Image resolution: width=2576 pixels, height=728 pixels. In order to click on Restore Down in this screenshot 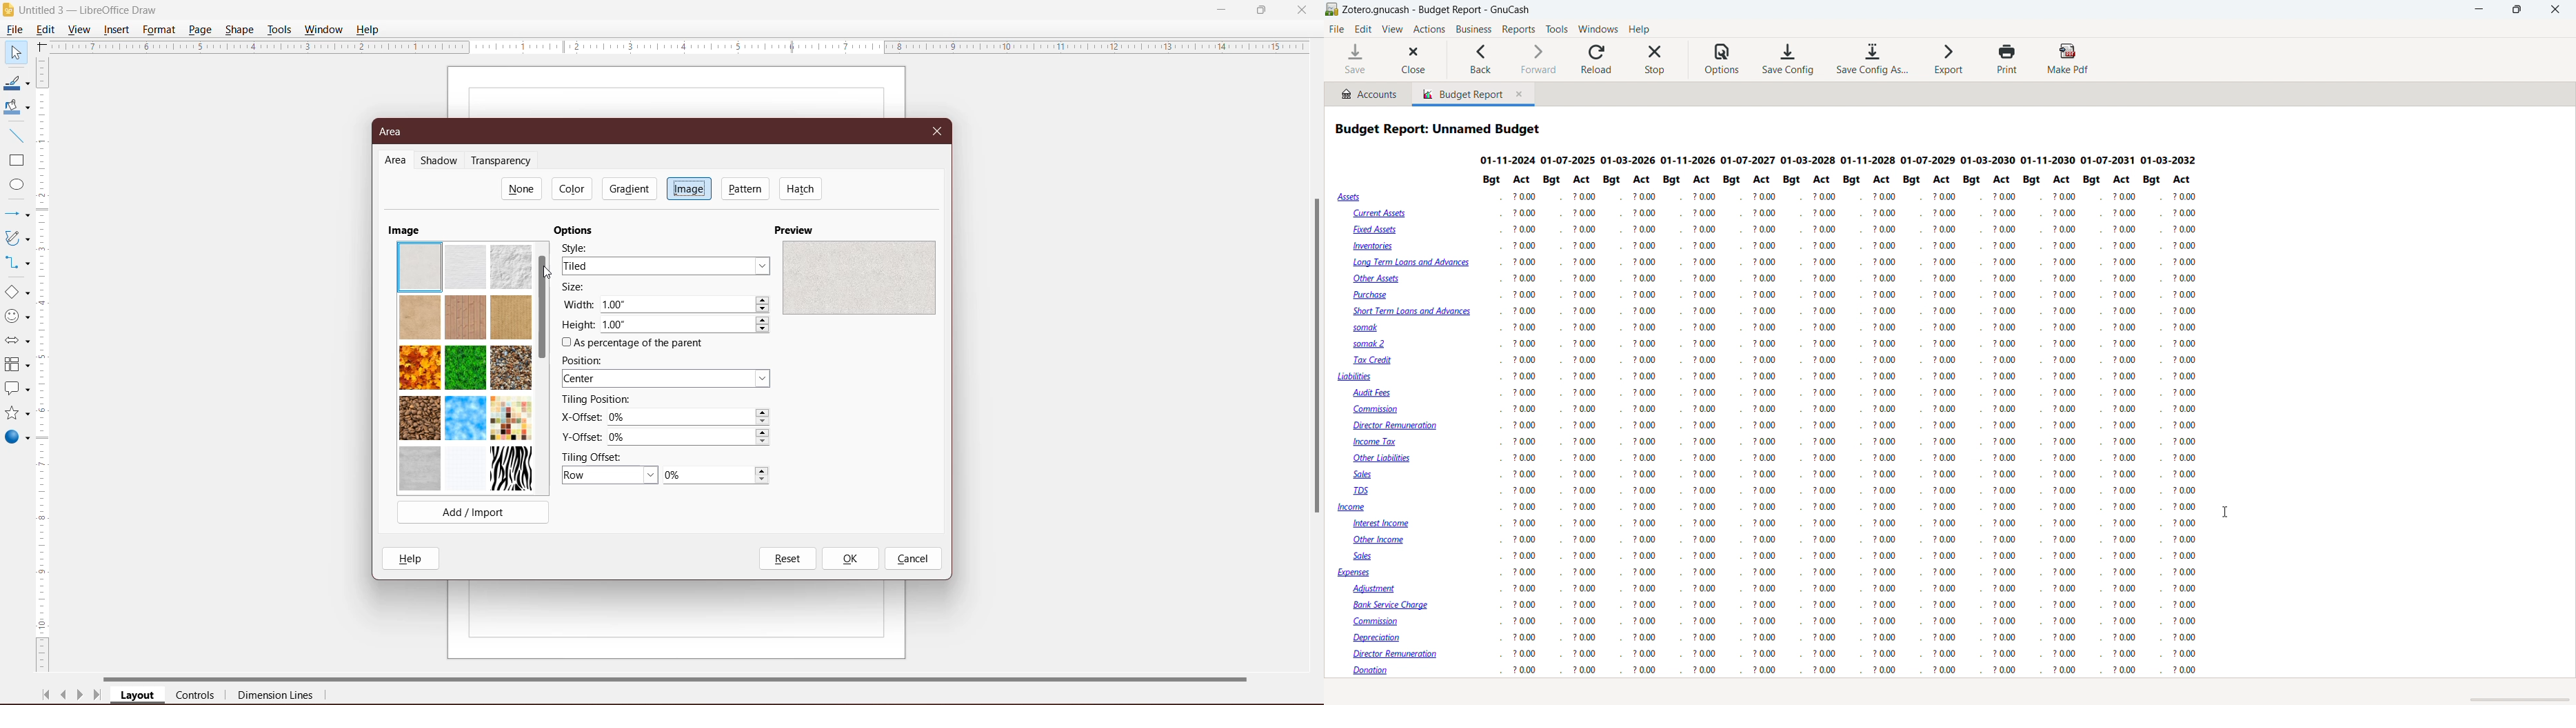, I will do `click(1261, 9)`.